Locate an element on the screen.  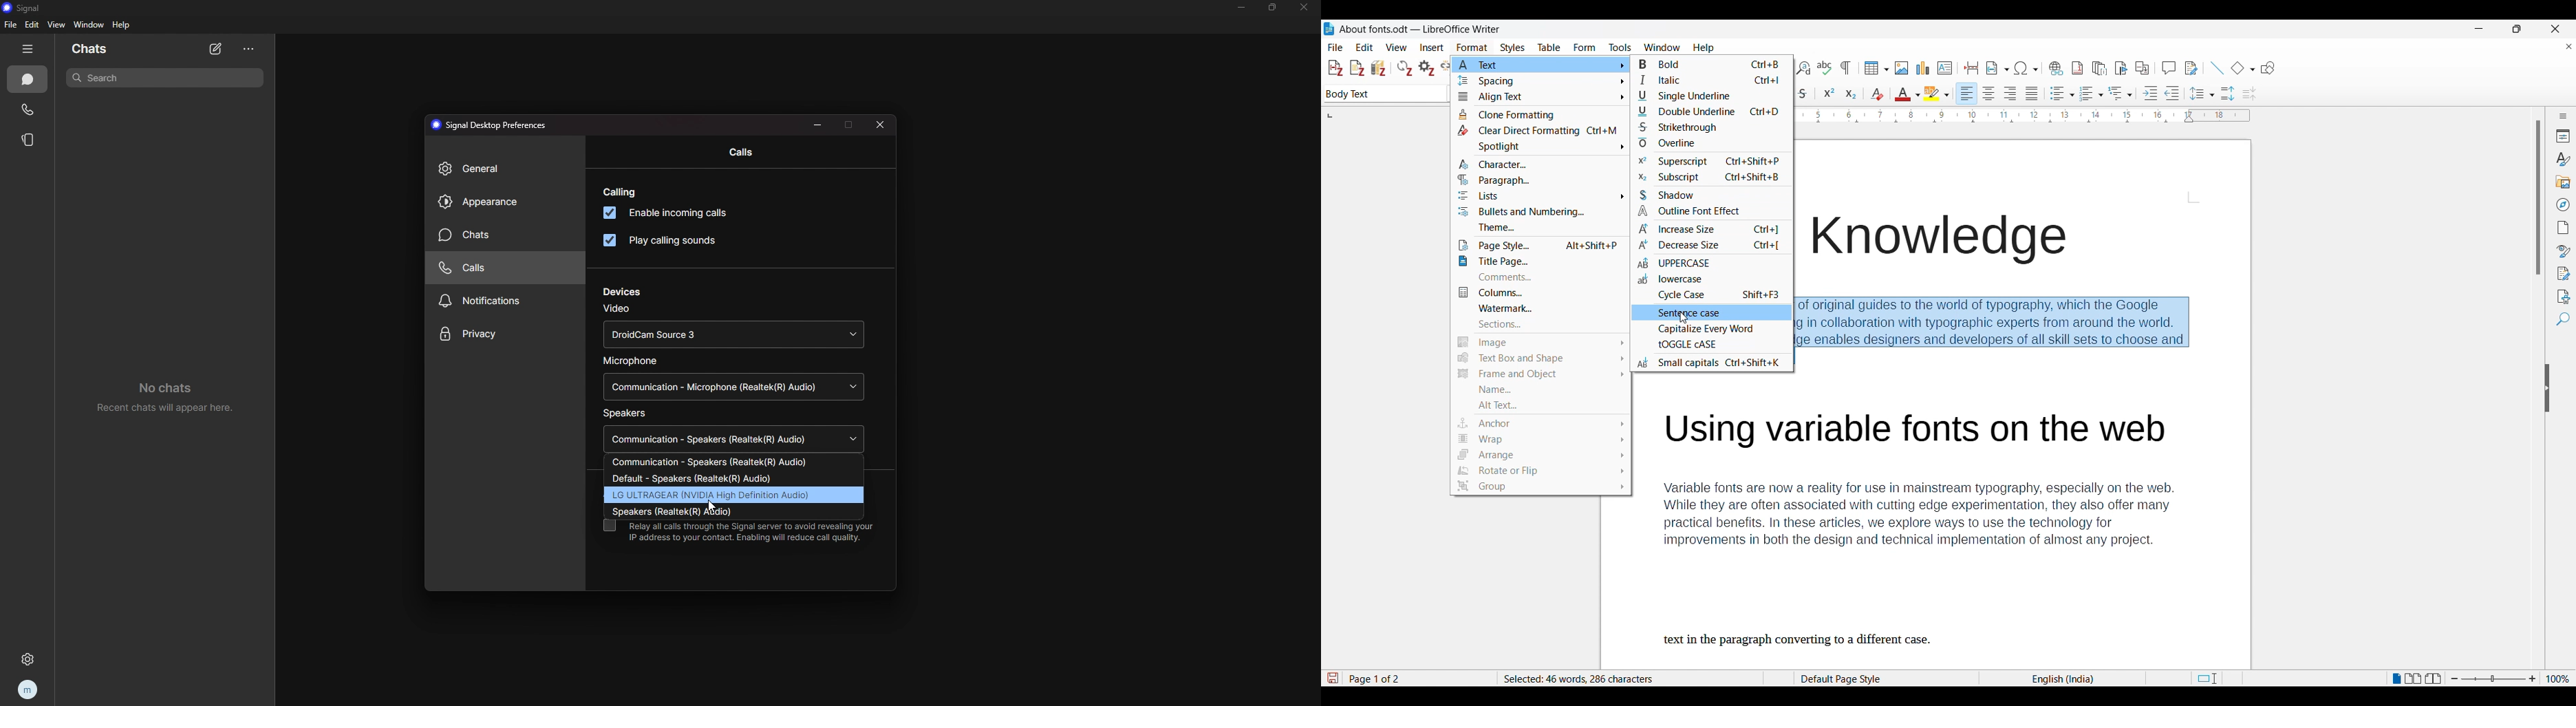
Increase paragraph spacing is located at coordinates (2228, 93).